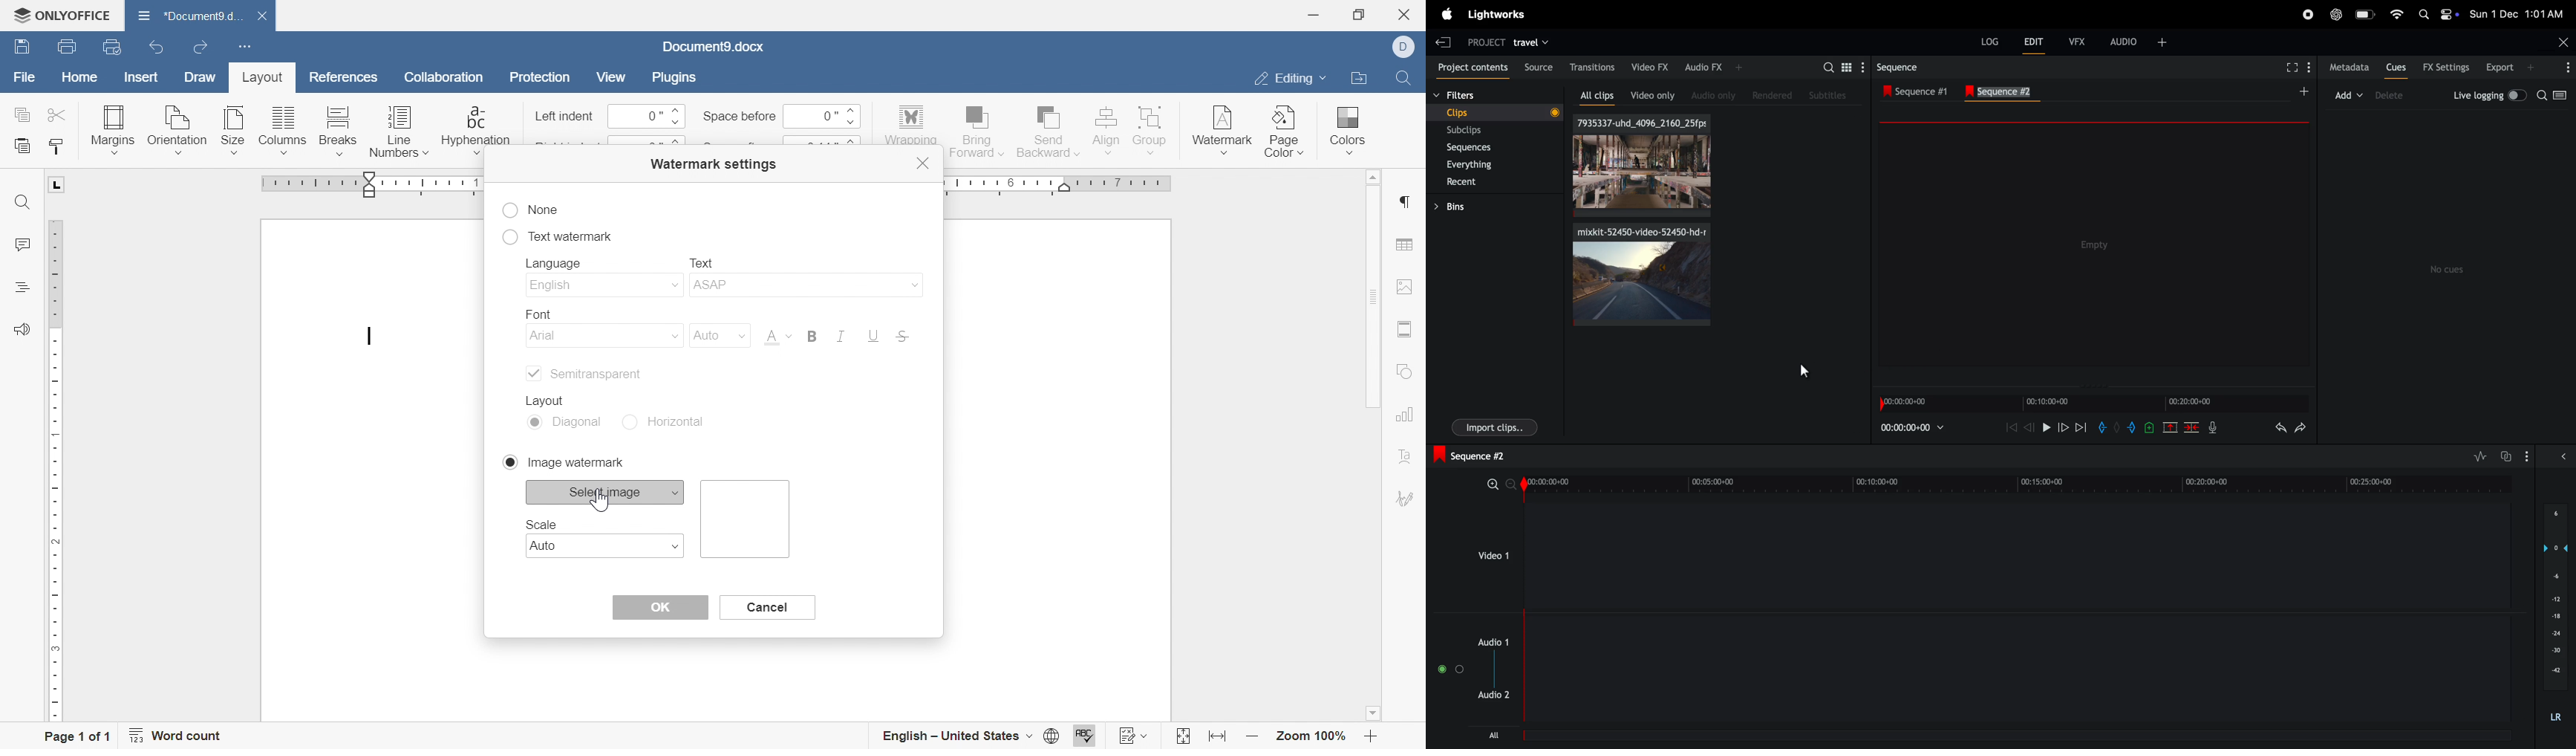 The width and height of the screenshot is (2576, 756). I want to click on feedback and support, so click(22, 330).